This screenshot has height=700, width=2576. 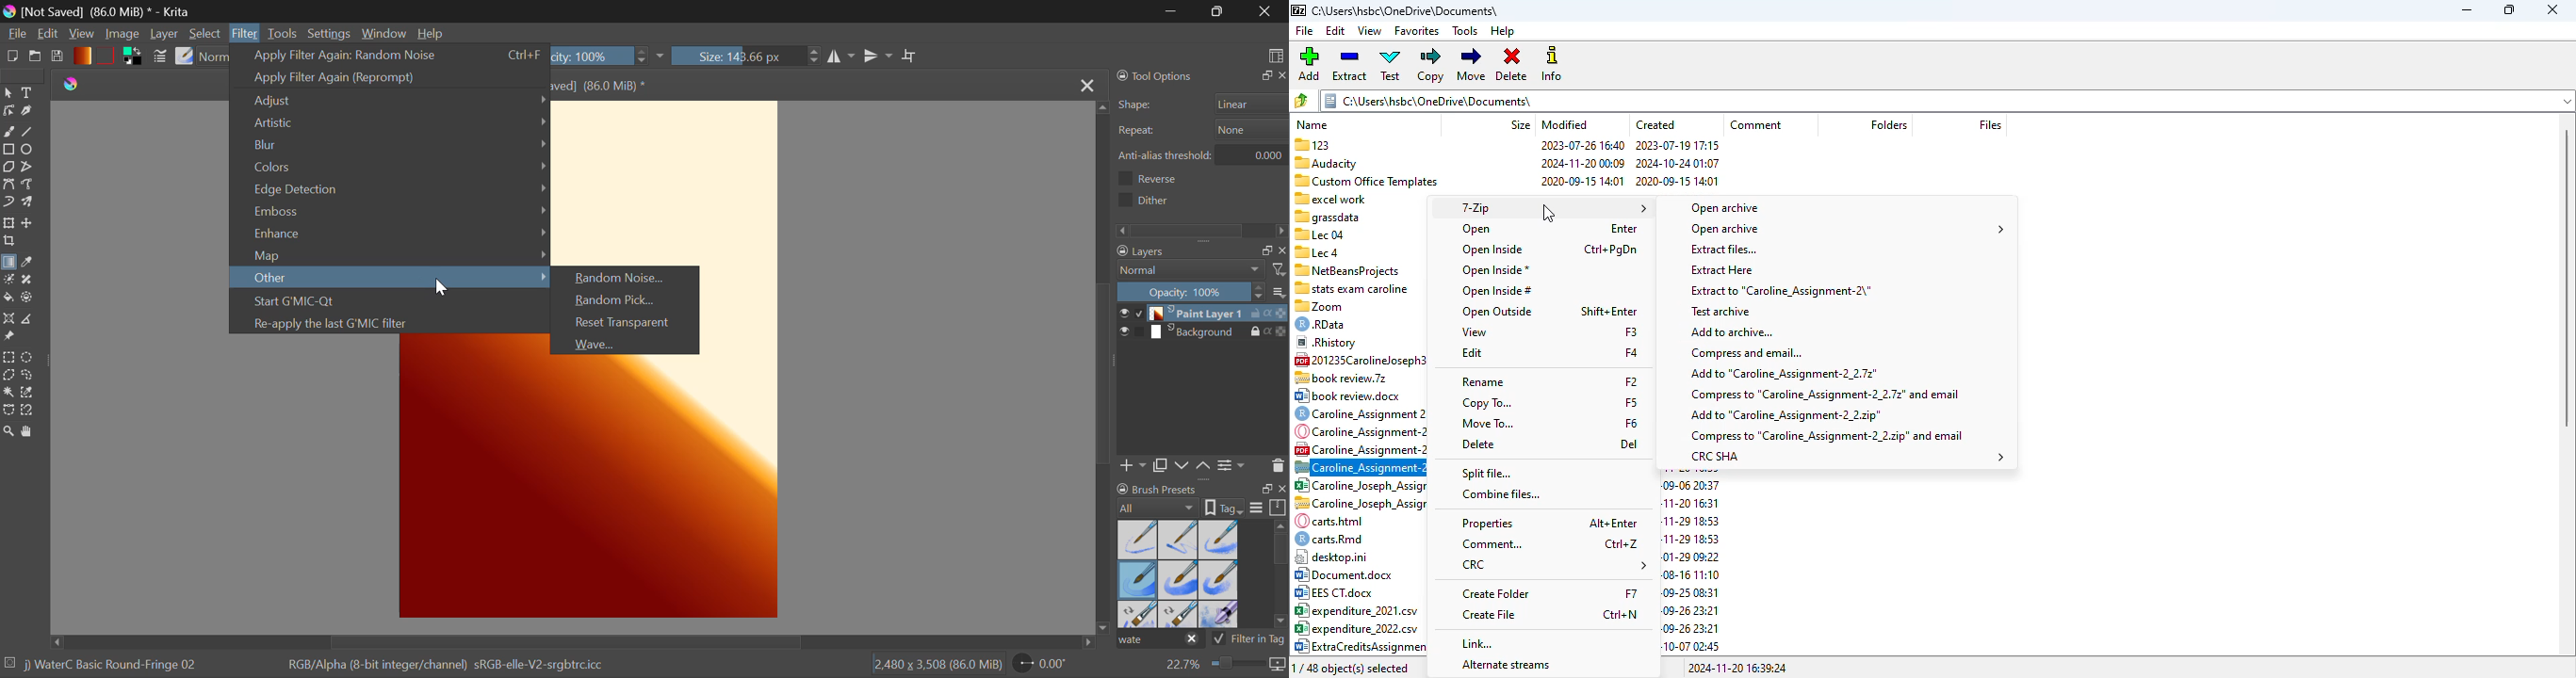 What do you see at coordinates (1478, 444) in the screenshot?
I see `delete` at bounding box center [1478, 444].